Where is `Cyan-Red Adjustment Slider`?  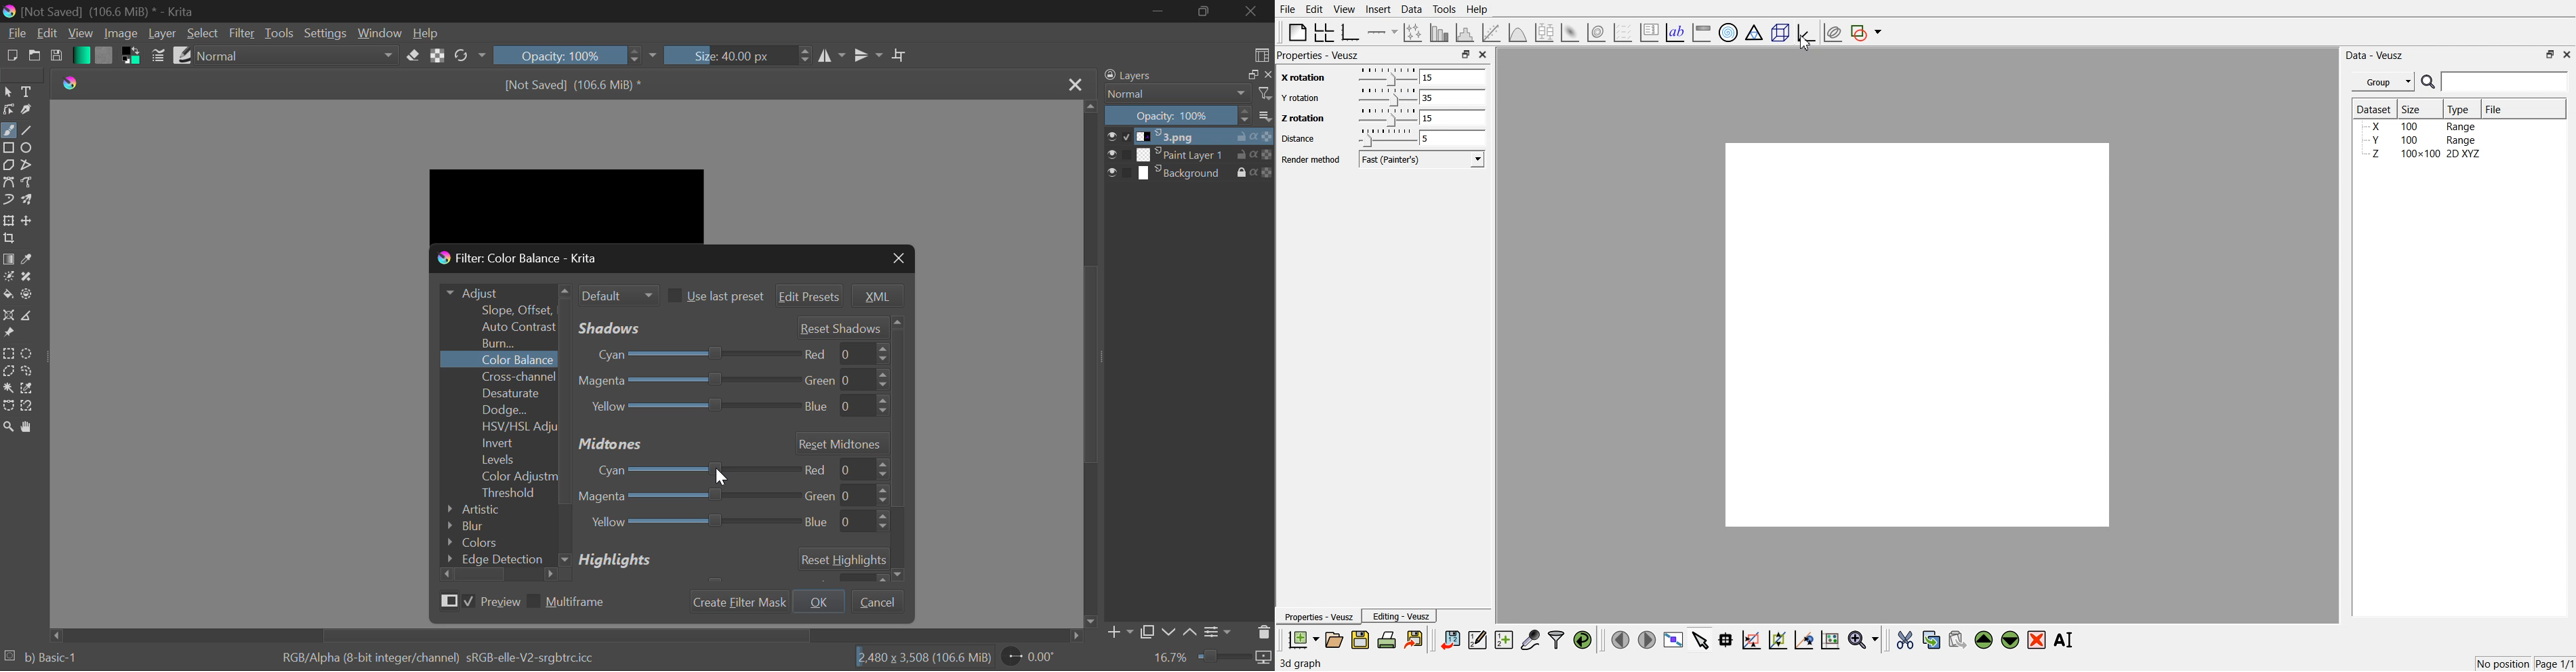 Cyan-Red Adjustment Slider is located at coordinates (690, 469).